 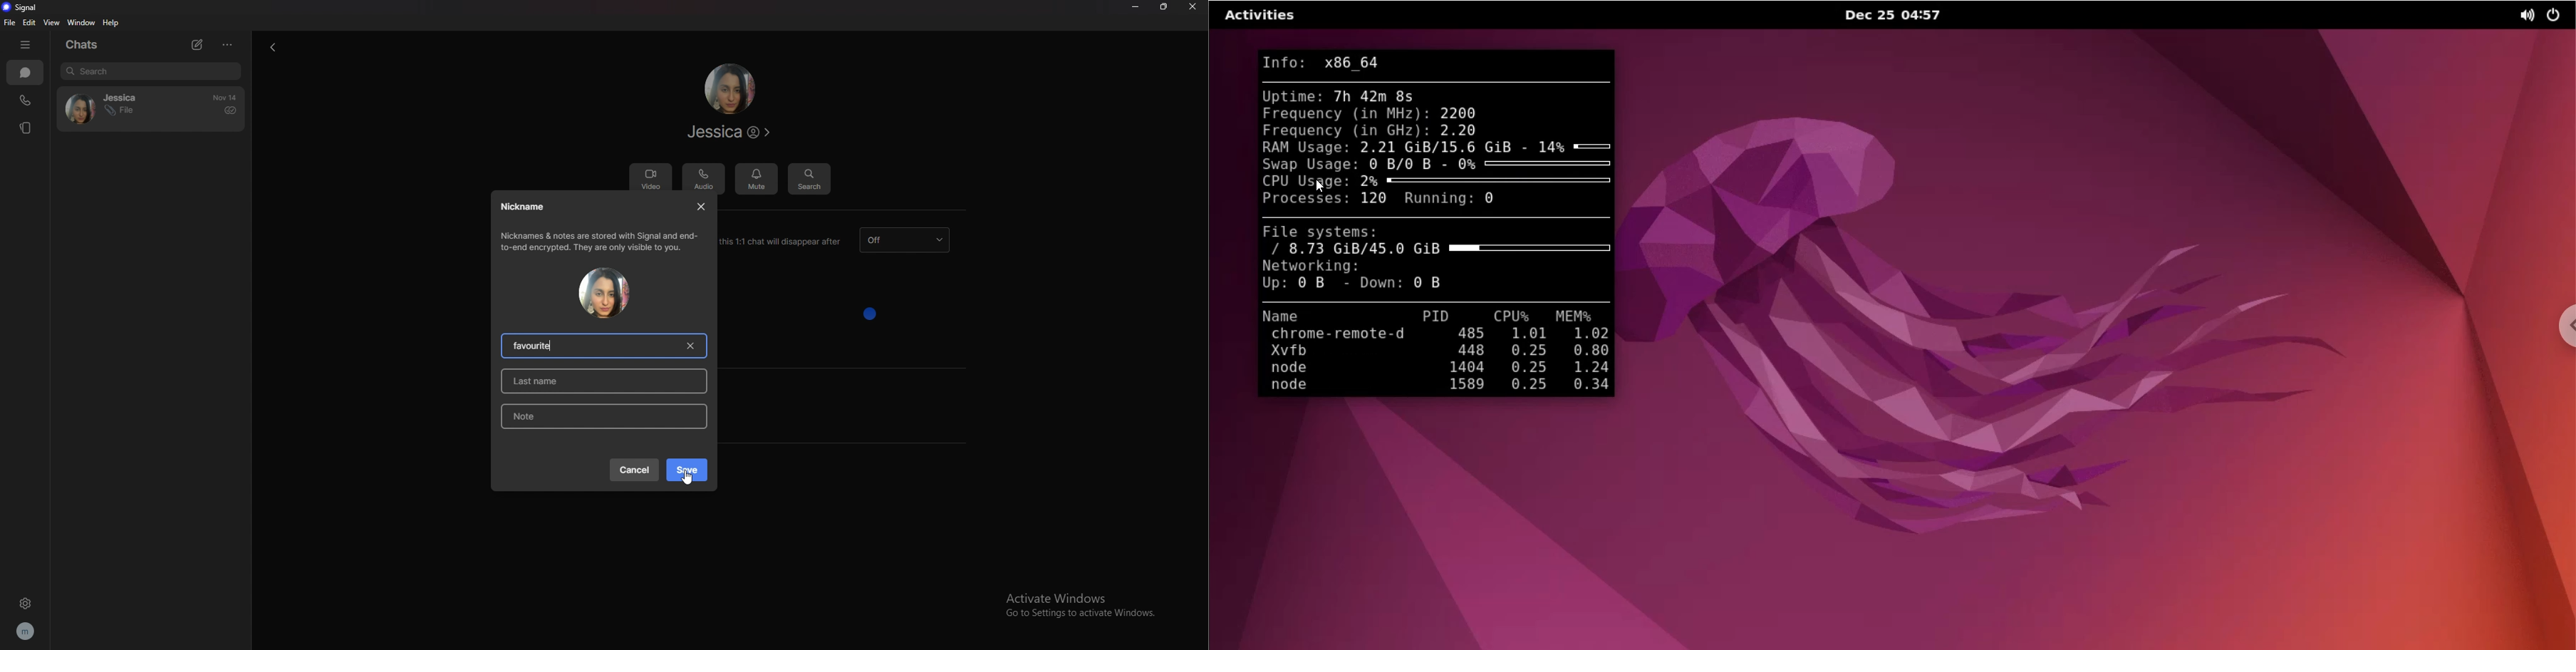 I want to click on close, so click(x=1196, y=7).